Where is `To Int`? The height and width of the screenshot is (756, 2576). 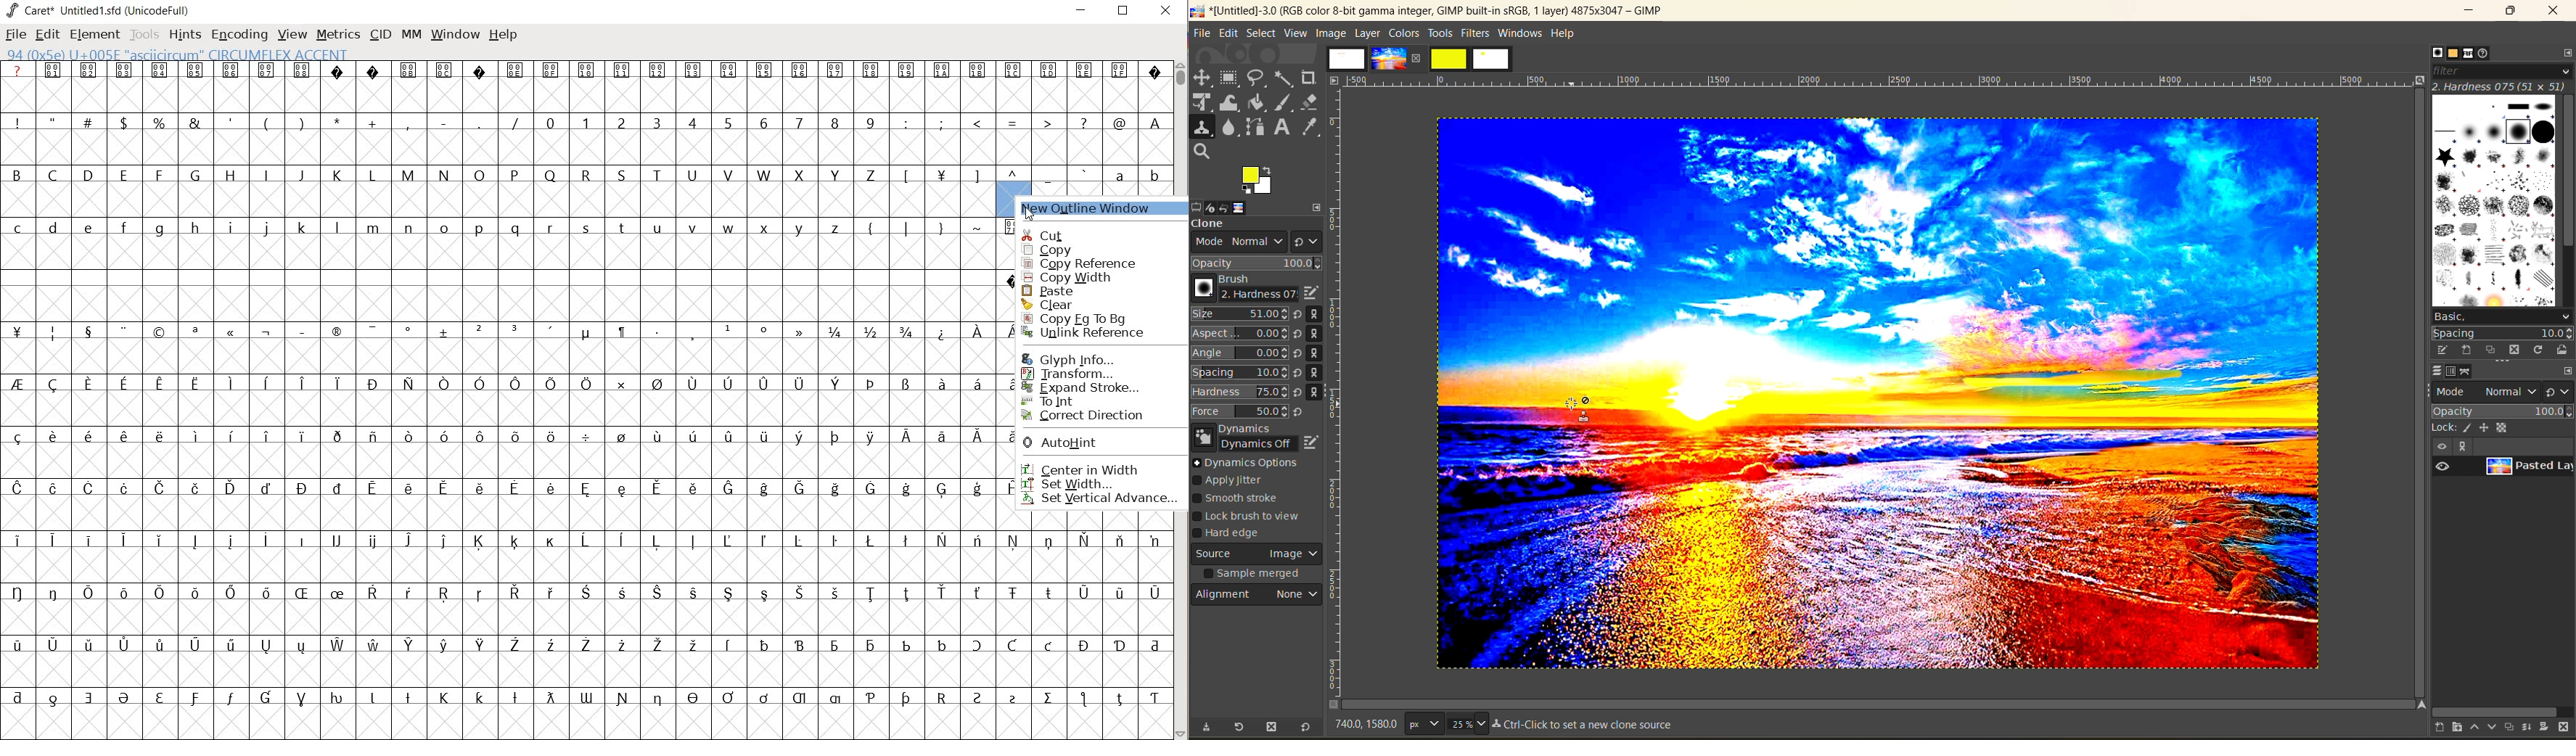 To Int is located at coordinates (1094, 400).